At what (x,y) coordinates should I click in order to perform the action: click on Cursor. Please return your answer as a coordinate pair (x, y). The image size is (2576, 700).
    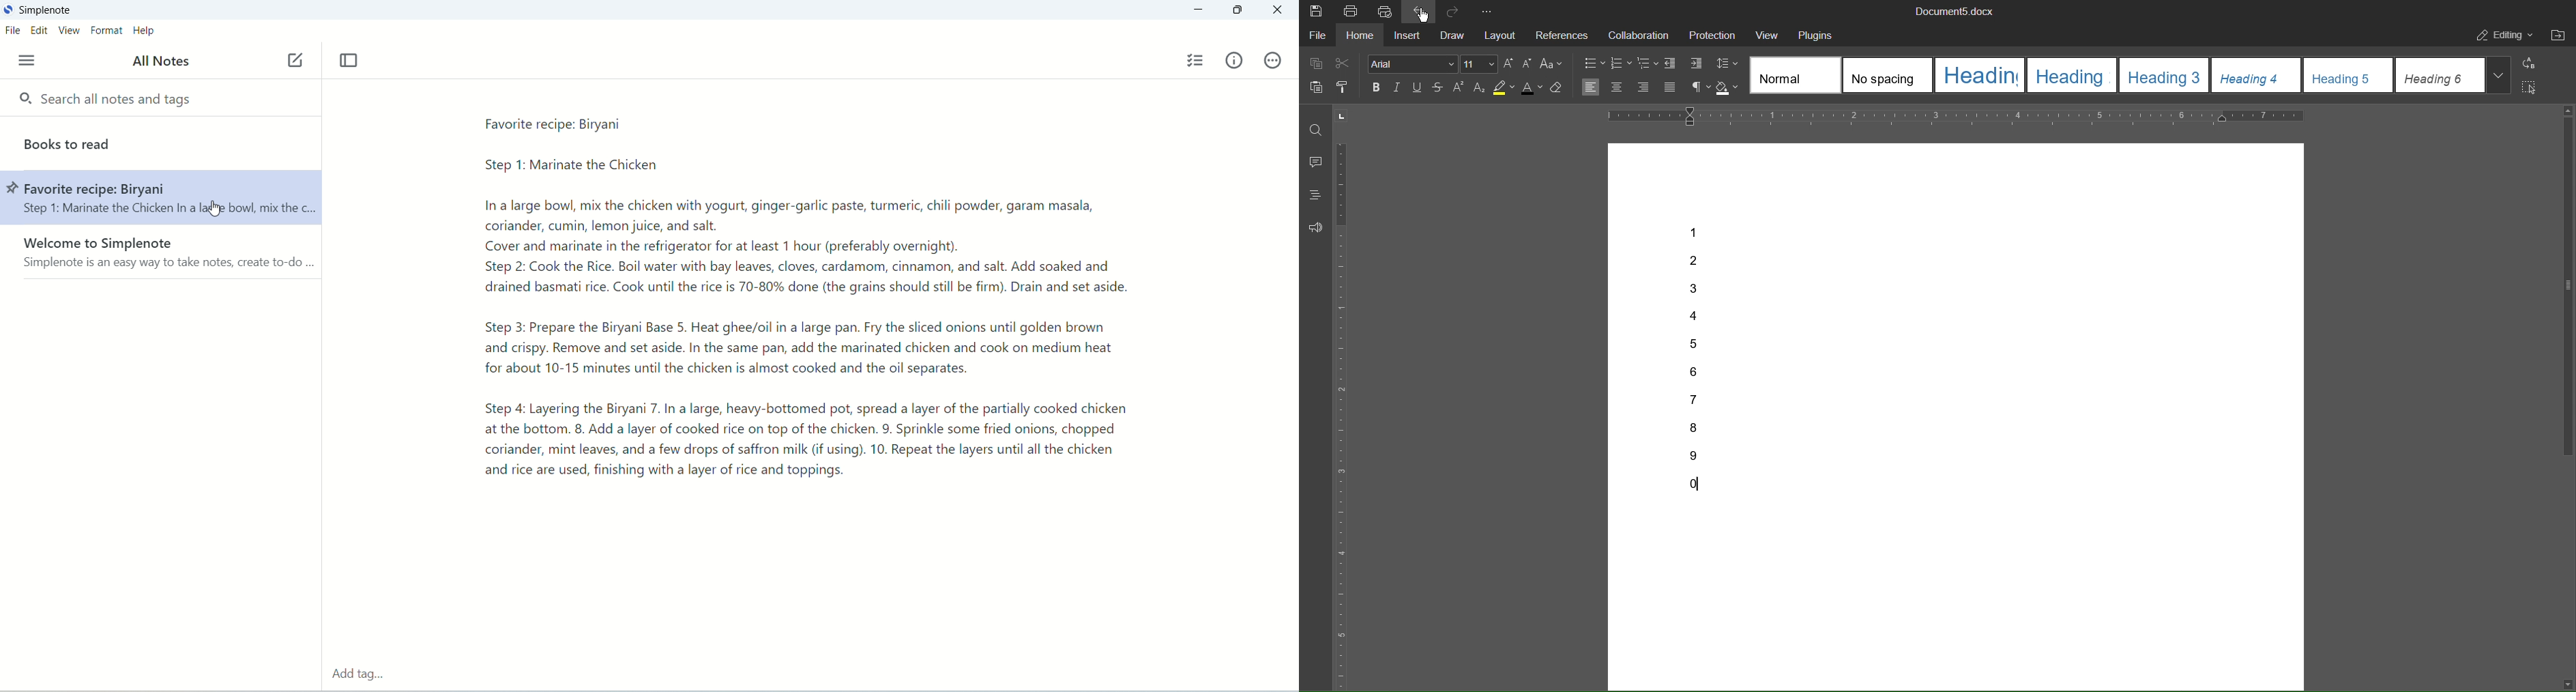
    Looking at the image, I should click on (1422, 14).